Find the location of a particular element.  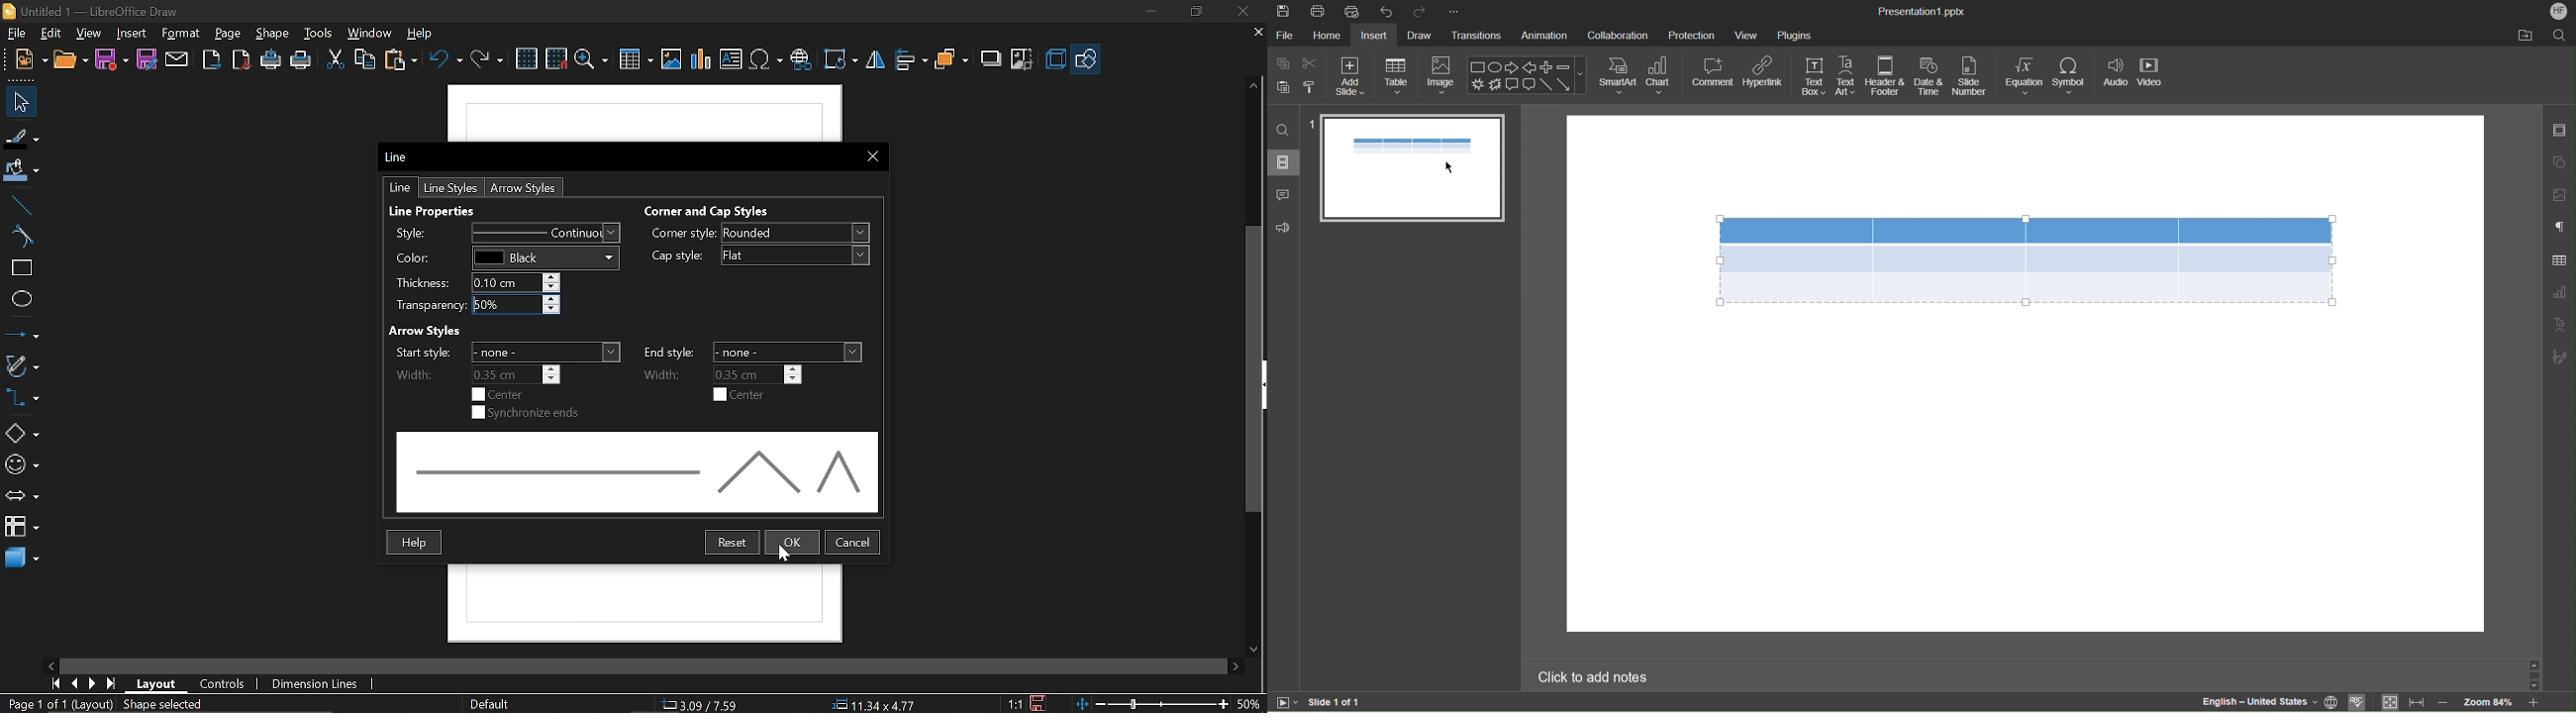

Page style (Default) is located at coordinates (490, 703).